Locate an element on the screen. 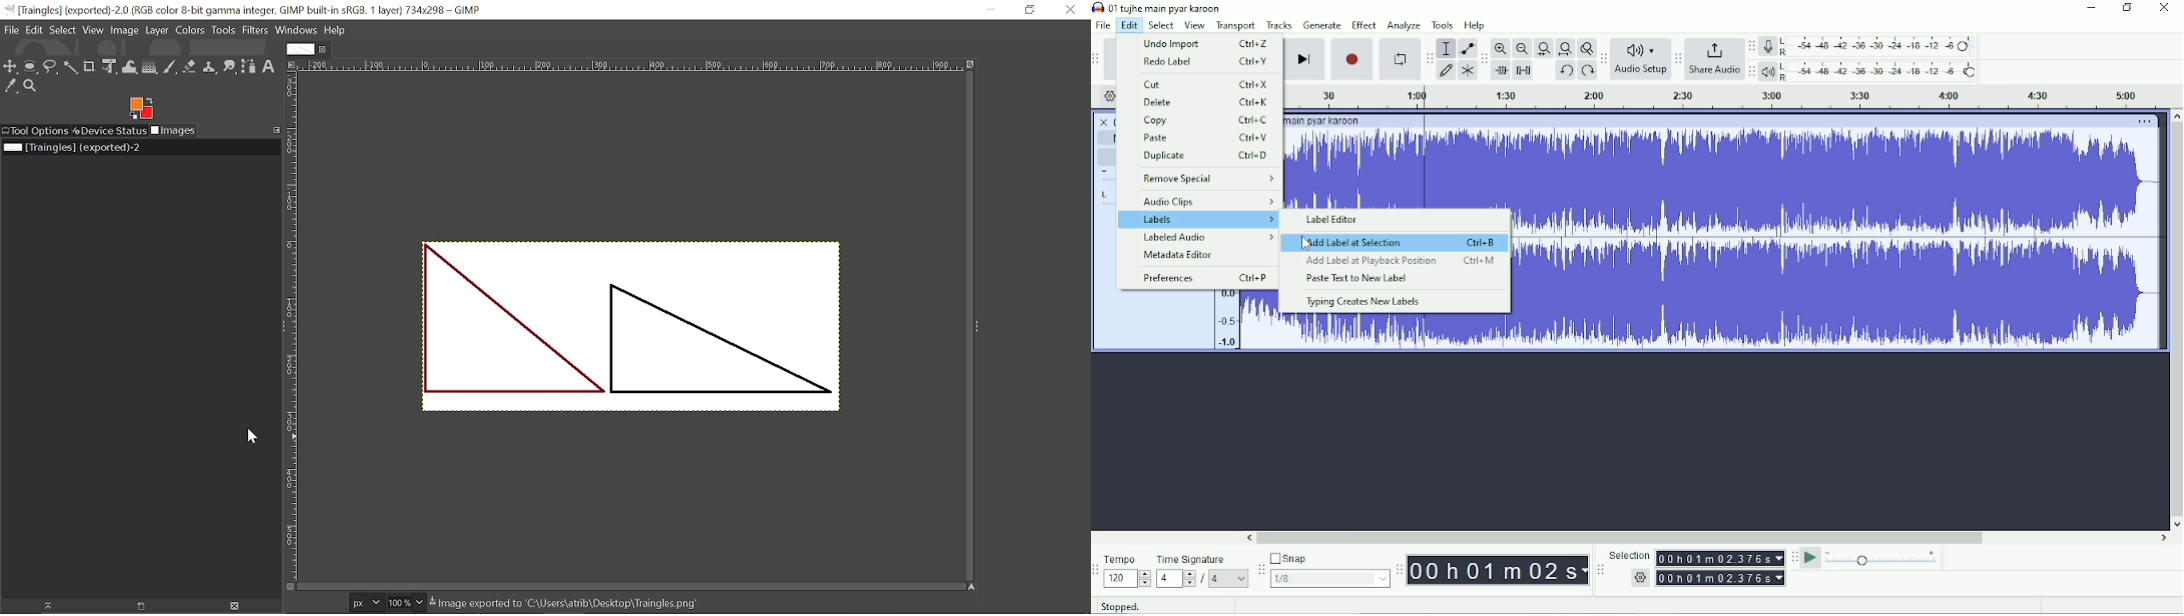  Cut is located at coordinates (1207, 84).